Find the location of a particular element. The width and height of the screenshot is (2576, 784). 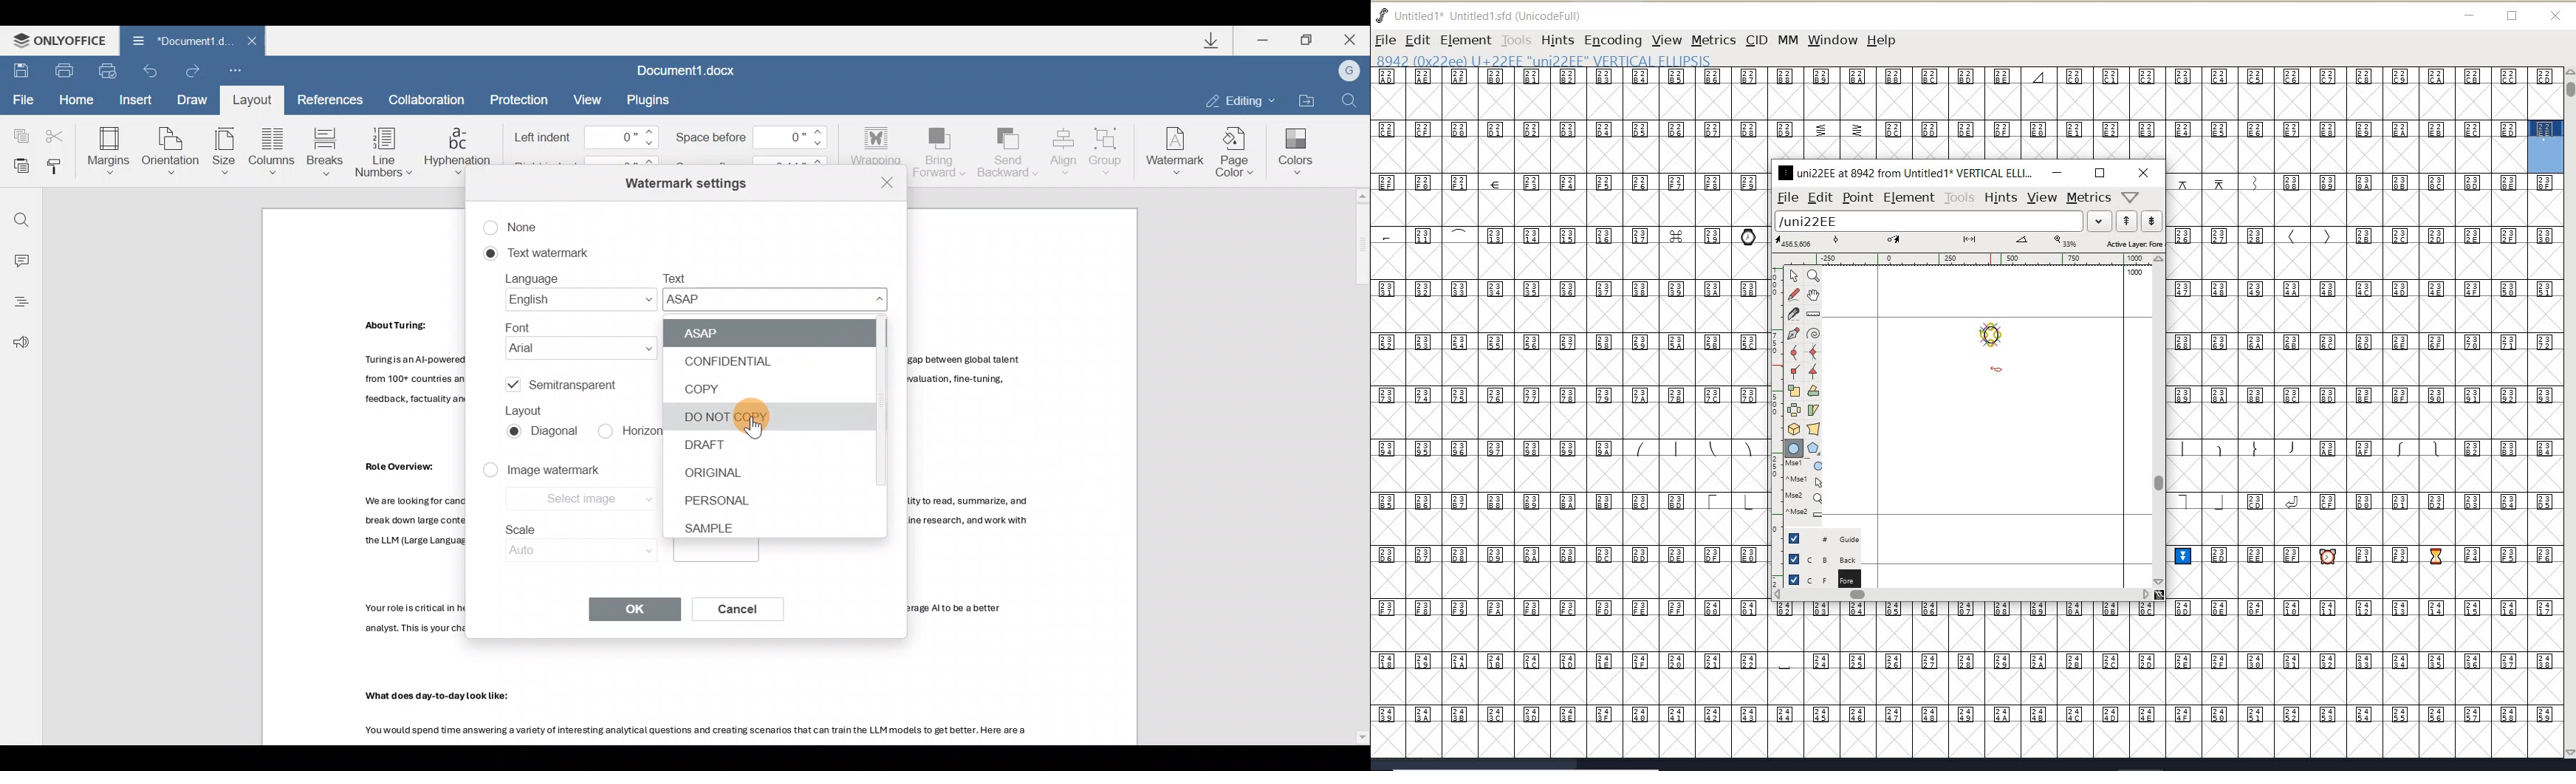

pointer is located at coordinates (1795, 276).